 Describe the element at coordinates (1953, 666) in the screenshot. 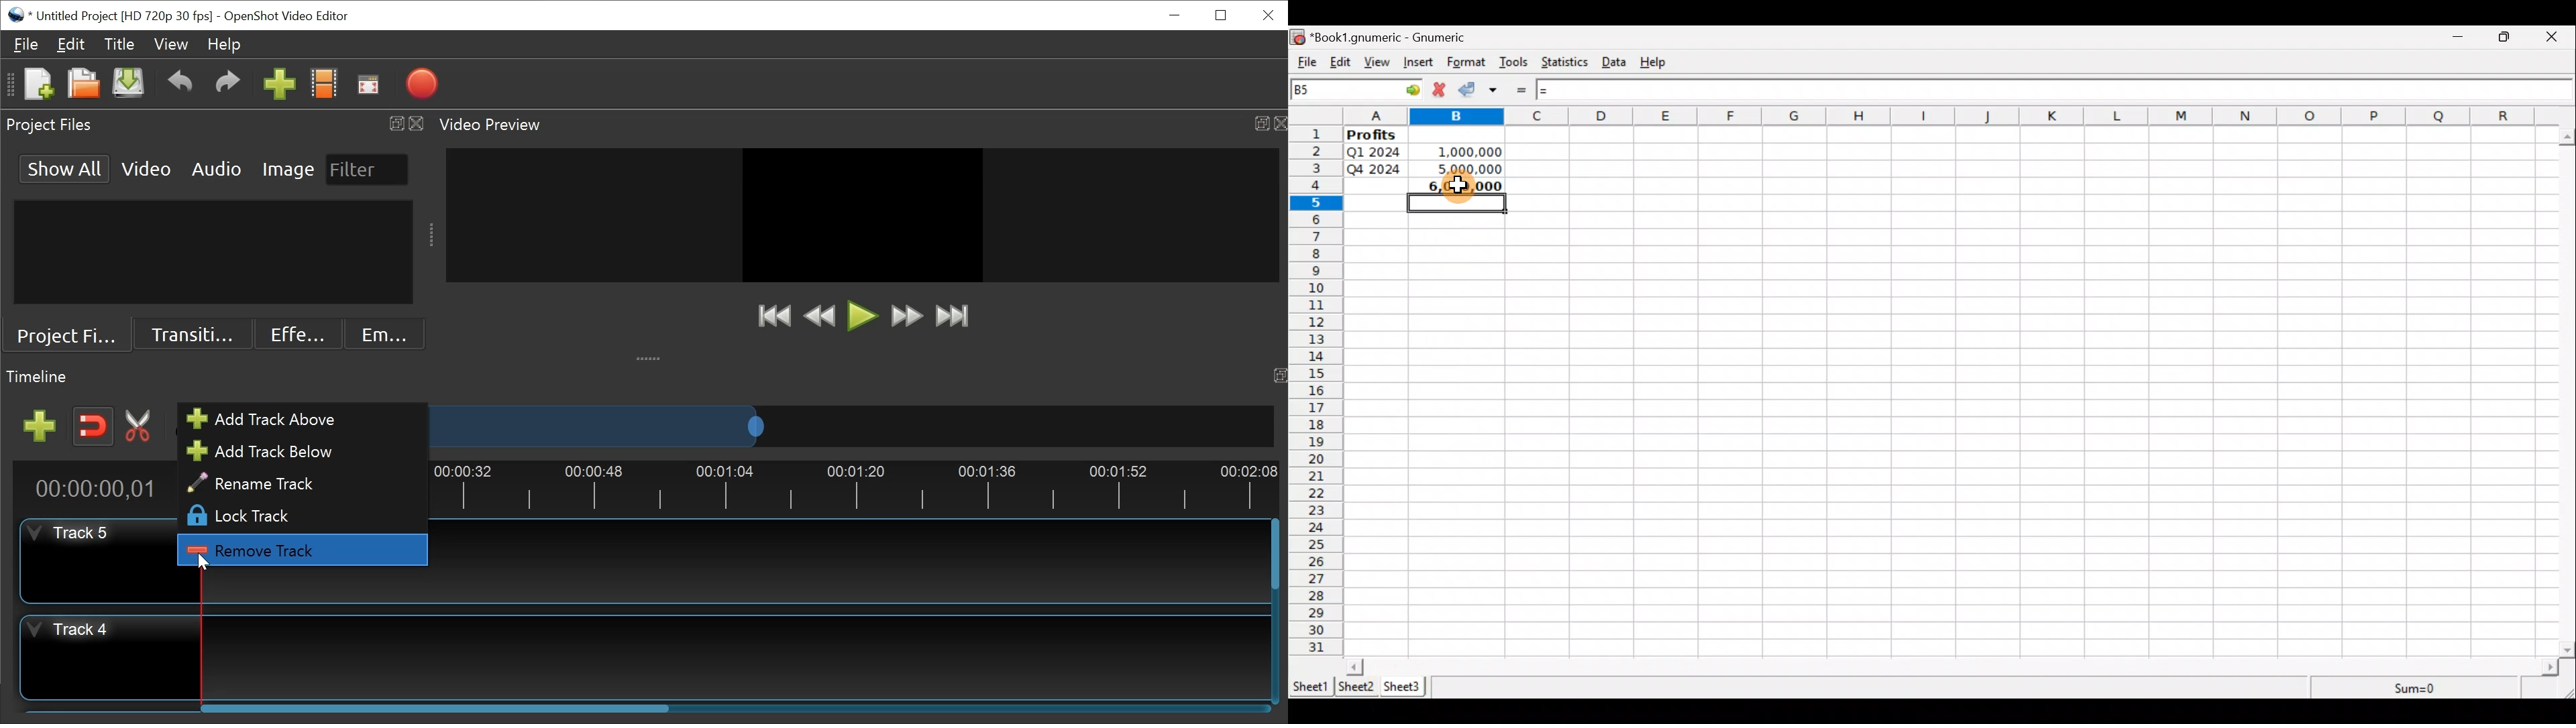

I see `Scroll bar` at that location.